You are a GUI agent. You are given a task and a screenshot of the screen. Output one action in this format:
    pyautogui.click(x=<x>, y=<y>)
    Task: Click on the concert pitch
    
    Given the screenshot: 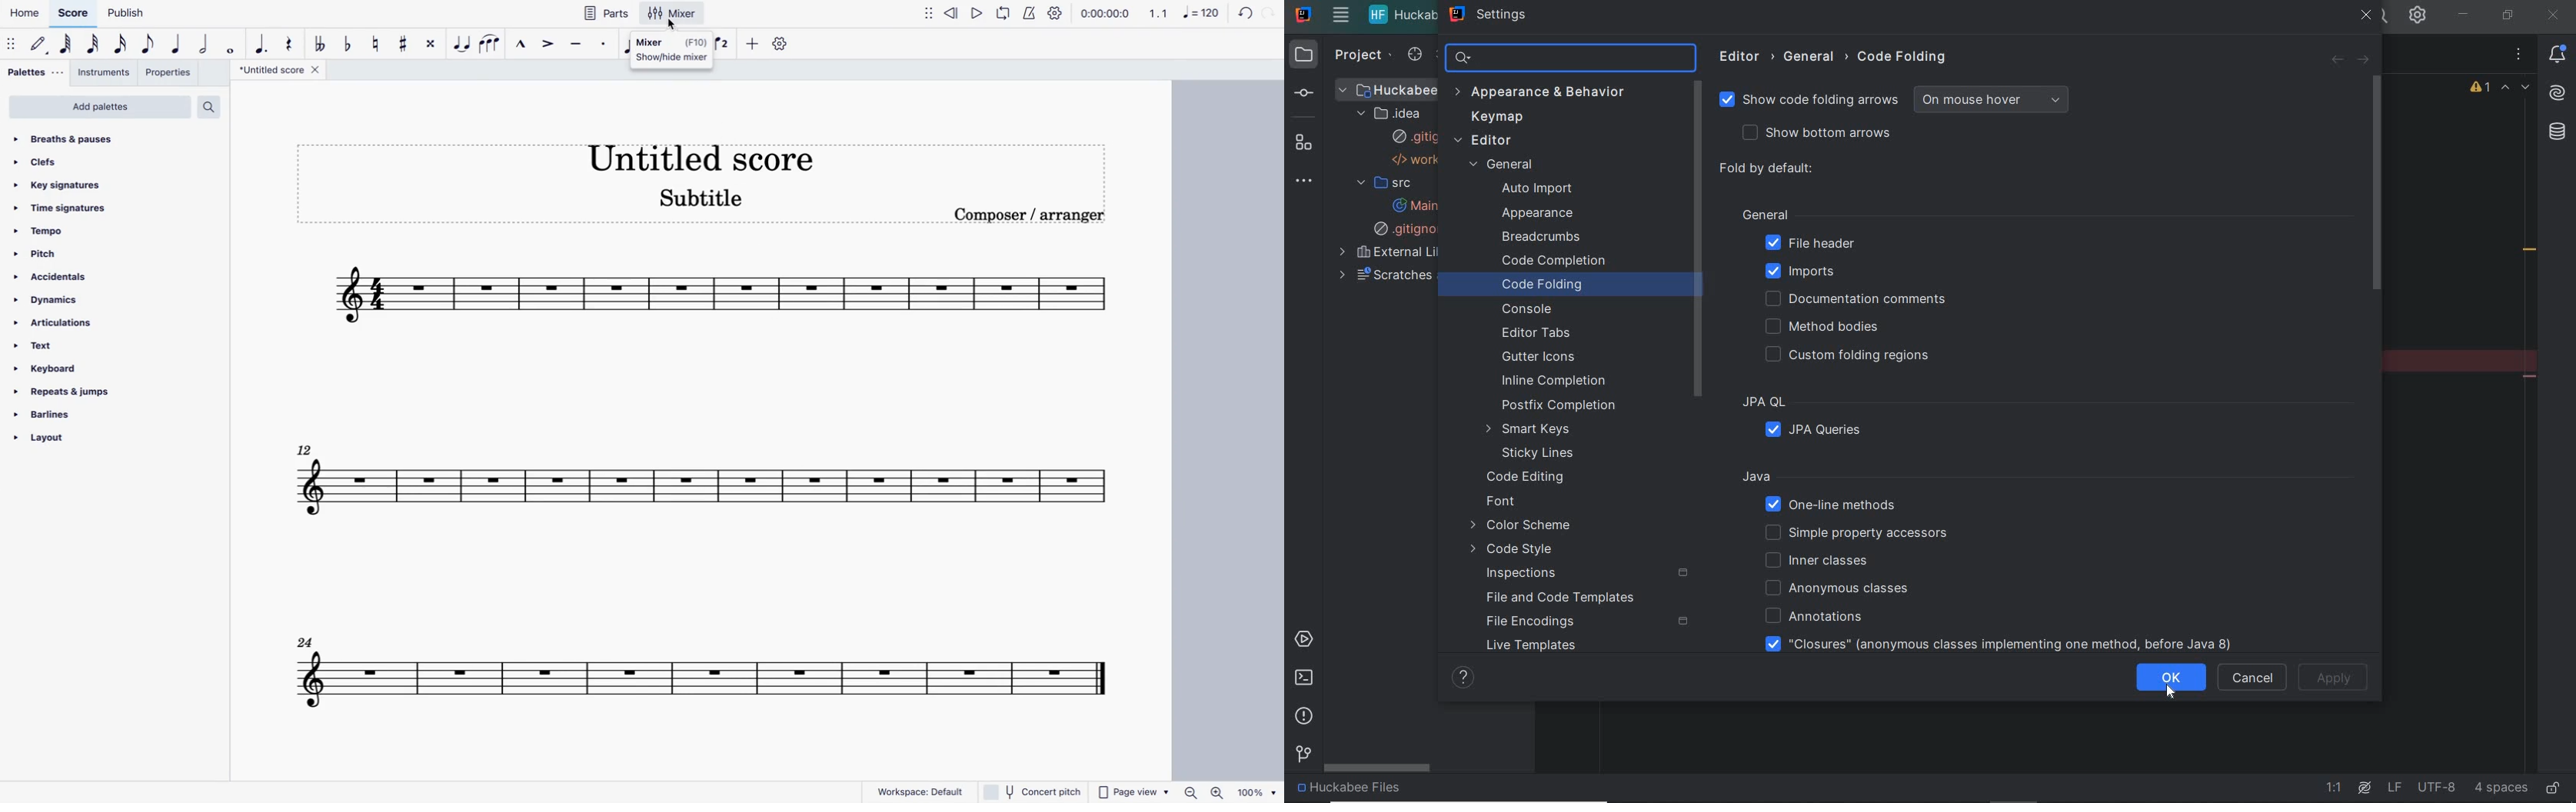 What is the action you would take?
    pyautogui.click(x=1031, y=791)
    